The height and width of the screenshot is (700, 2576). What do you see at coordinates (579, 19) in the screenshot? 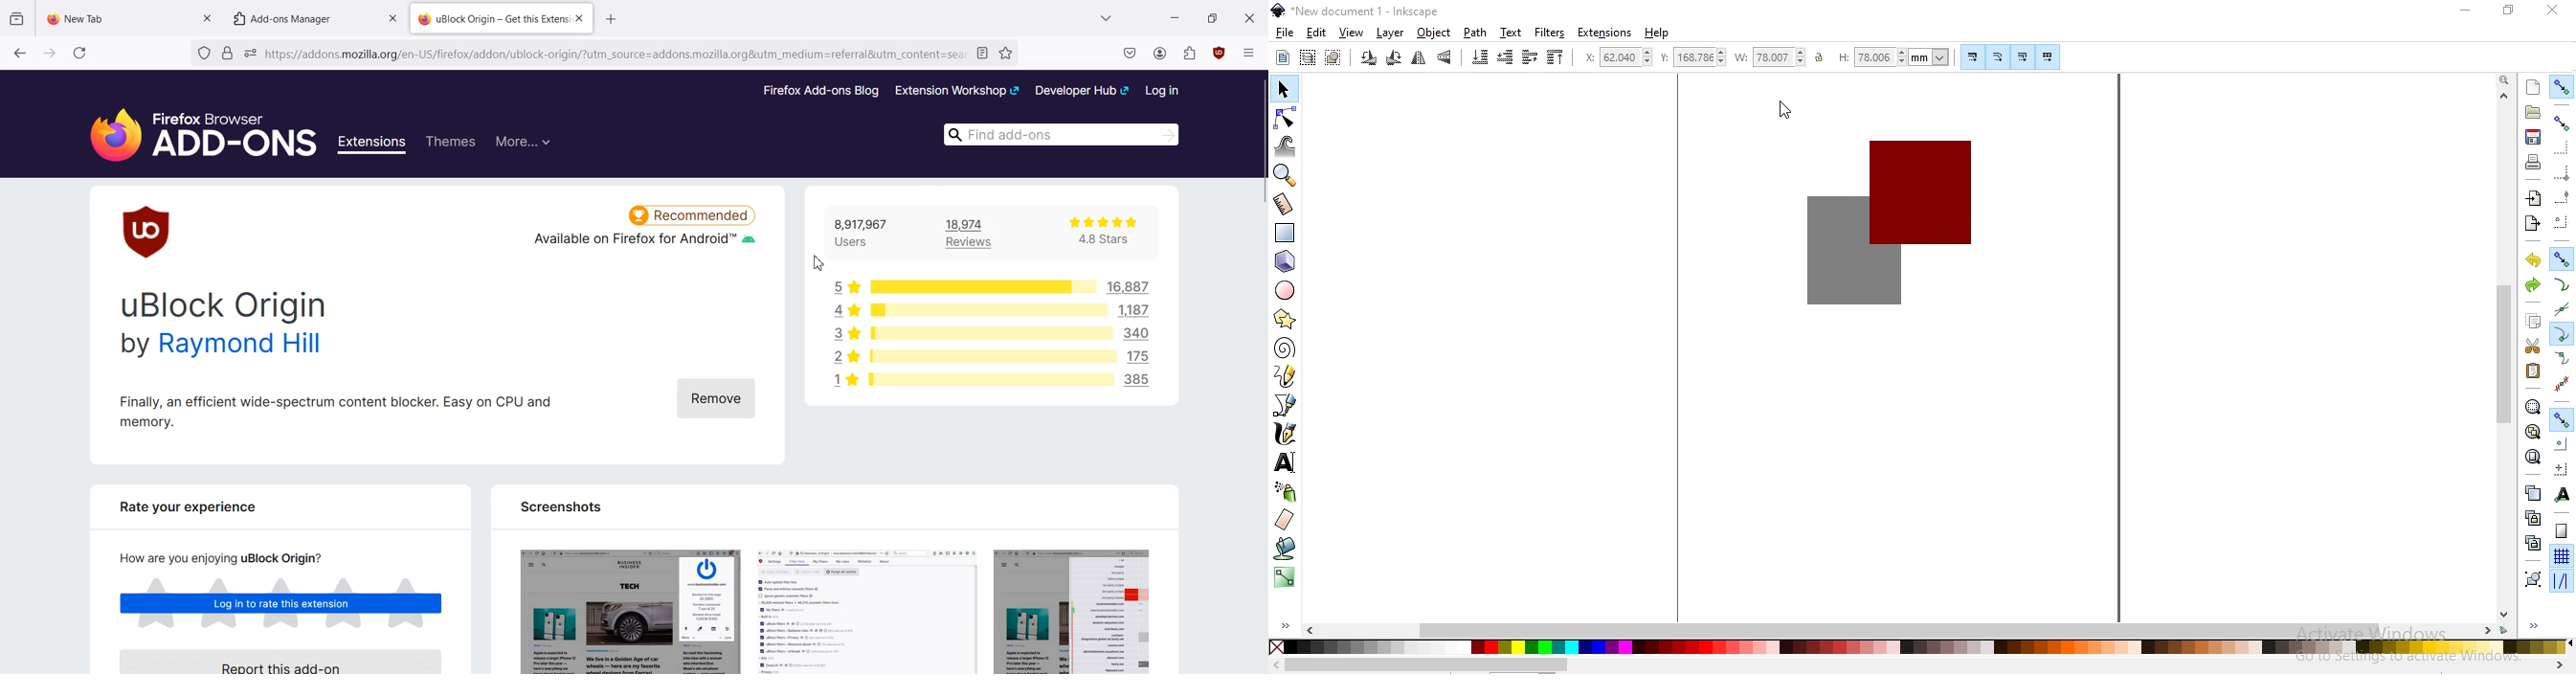
I see `Close Tab` at bounding box center [579, 19].